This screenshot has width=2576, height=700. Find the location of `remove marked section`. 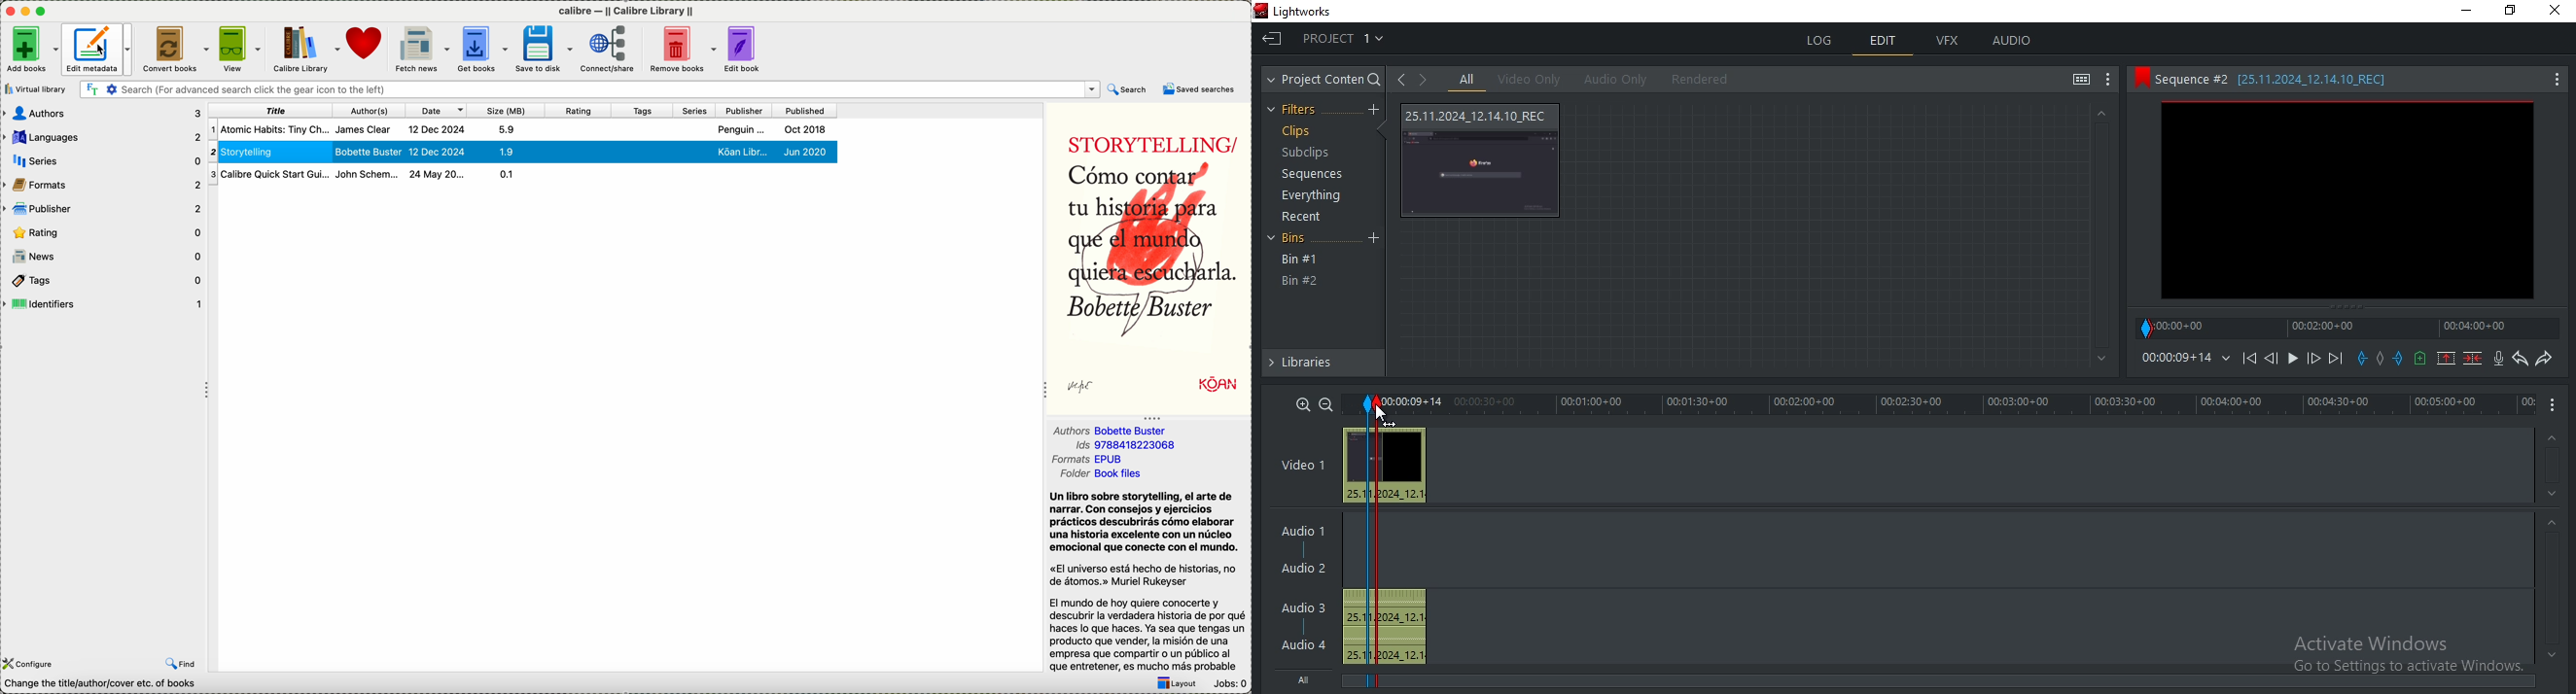

remove marked section is located at coordinates (2447, 358).